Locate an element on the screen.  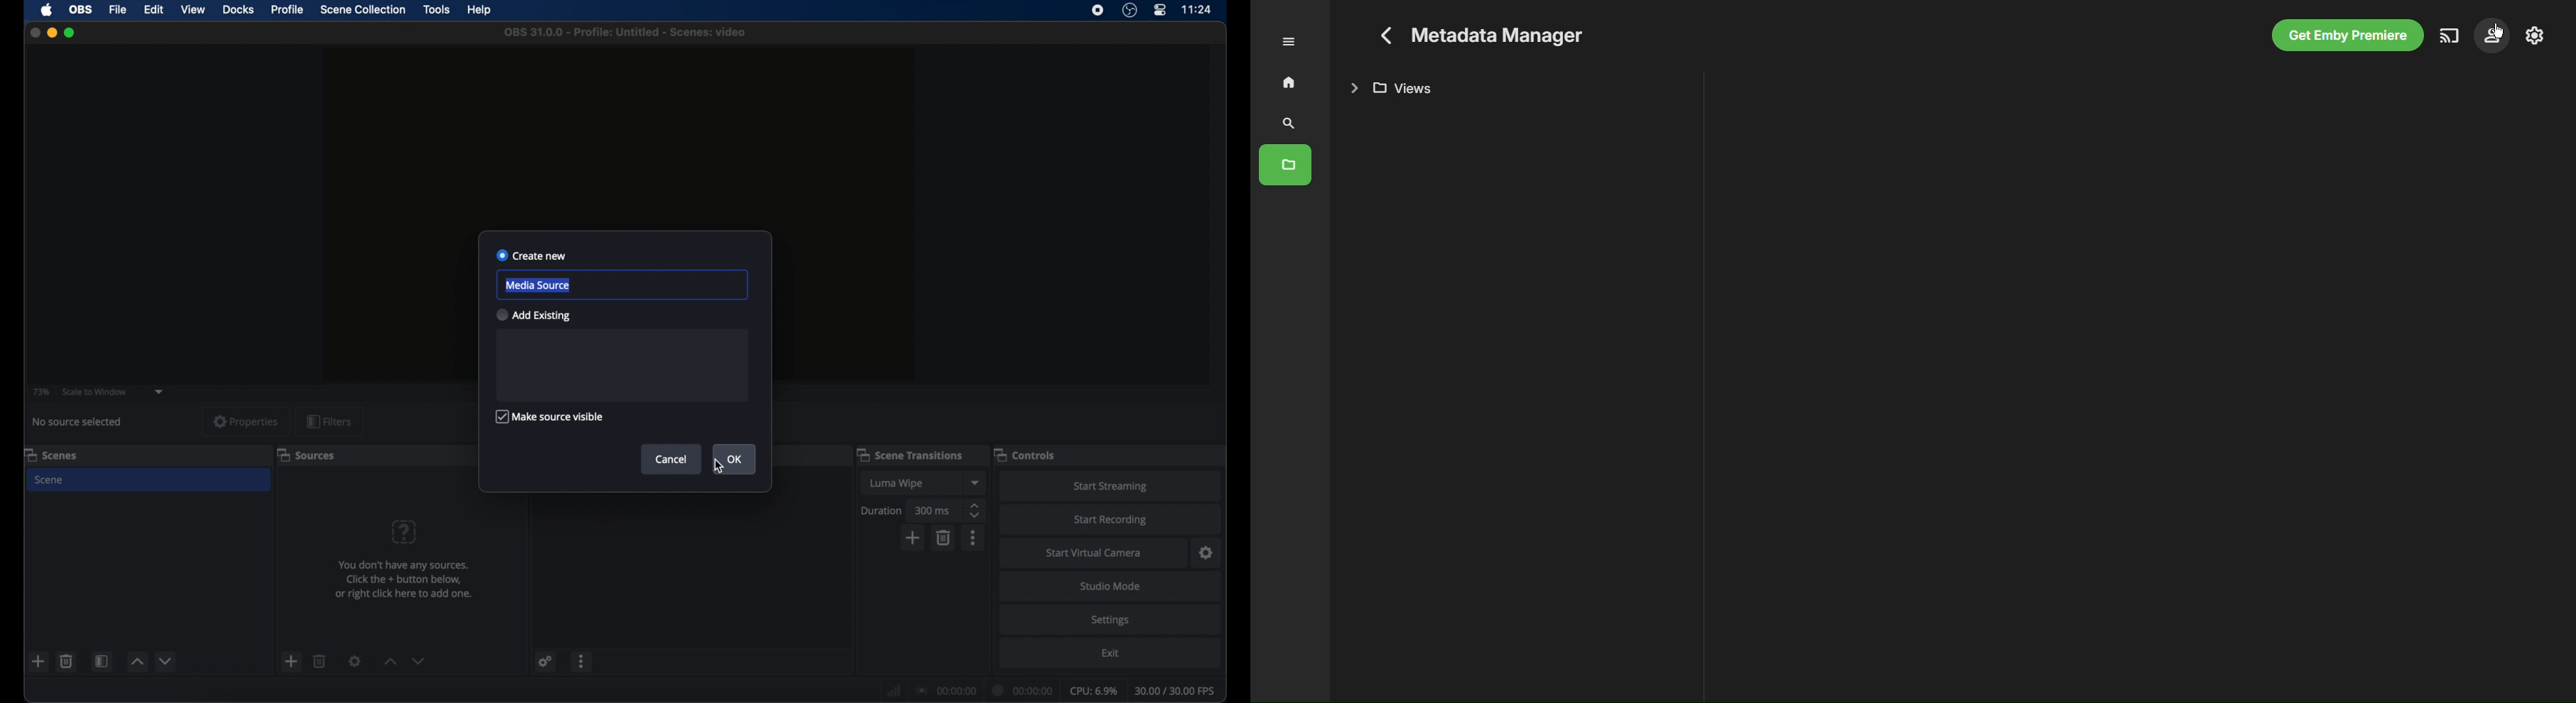
create new is located at coordinates (531, 255).